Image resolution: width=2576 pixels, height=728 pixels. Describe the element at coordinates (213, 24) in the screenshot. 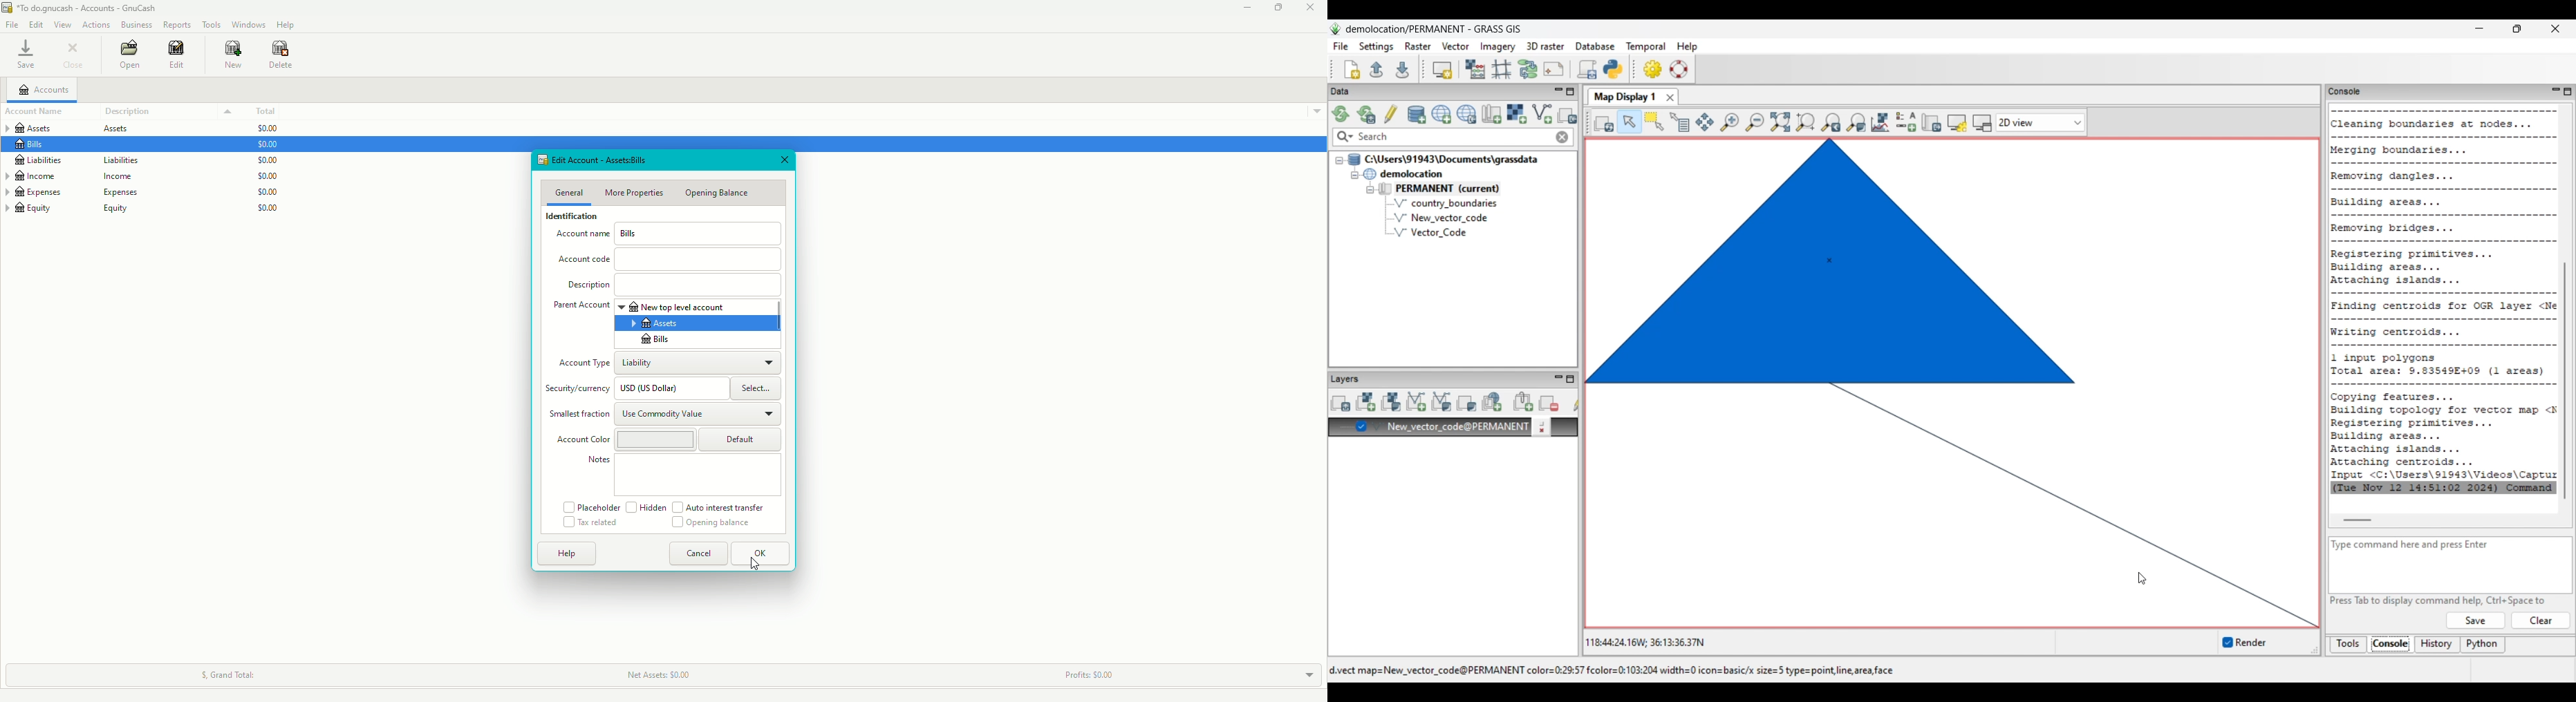

I see `Tools` at that location.